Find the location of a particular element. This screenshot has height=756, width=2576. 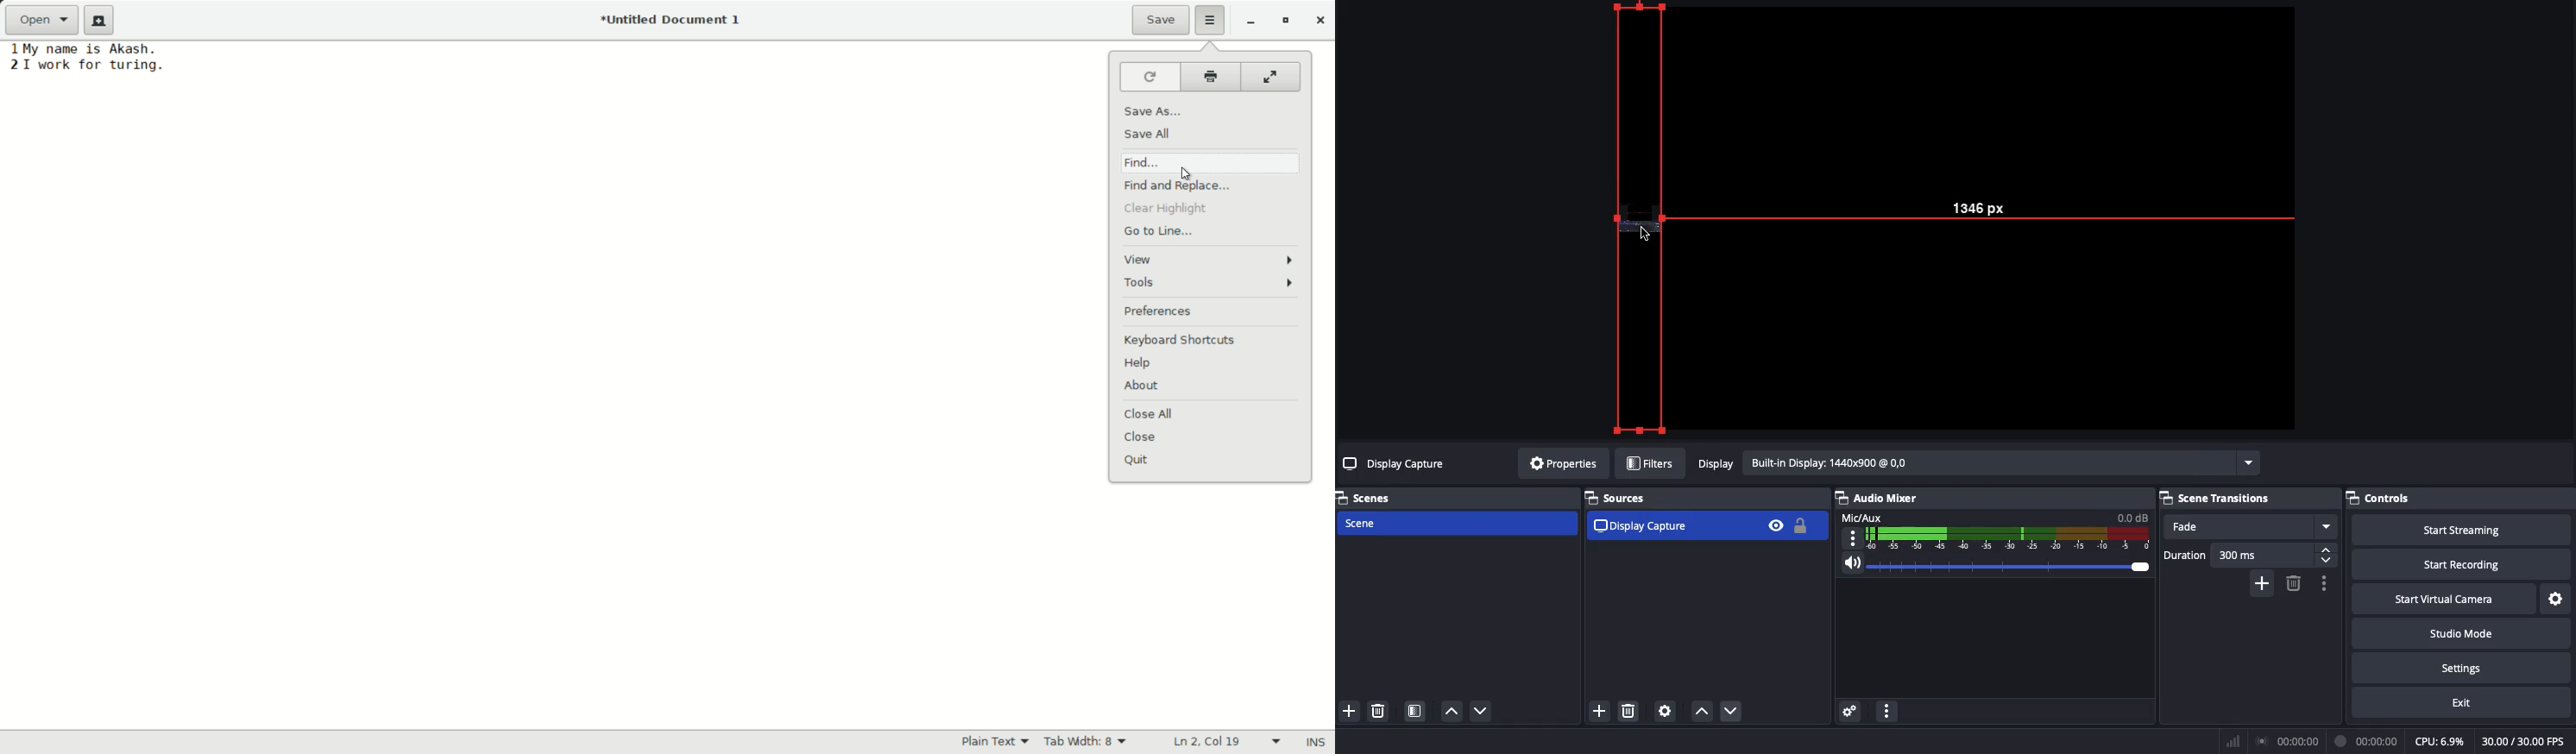

Duration is located at coordinates (2250, 557).